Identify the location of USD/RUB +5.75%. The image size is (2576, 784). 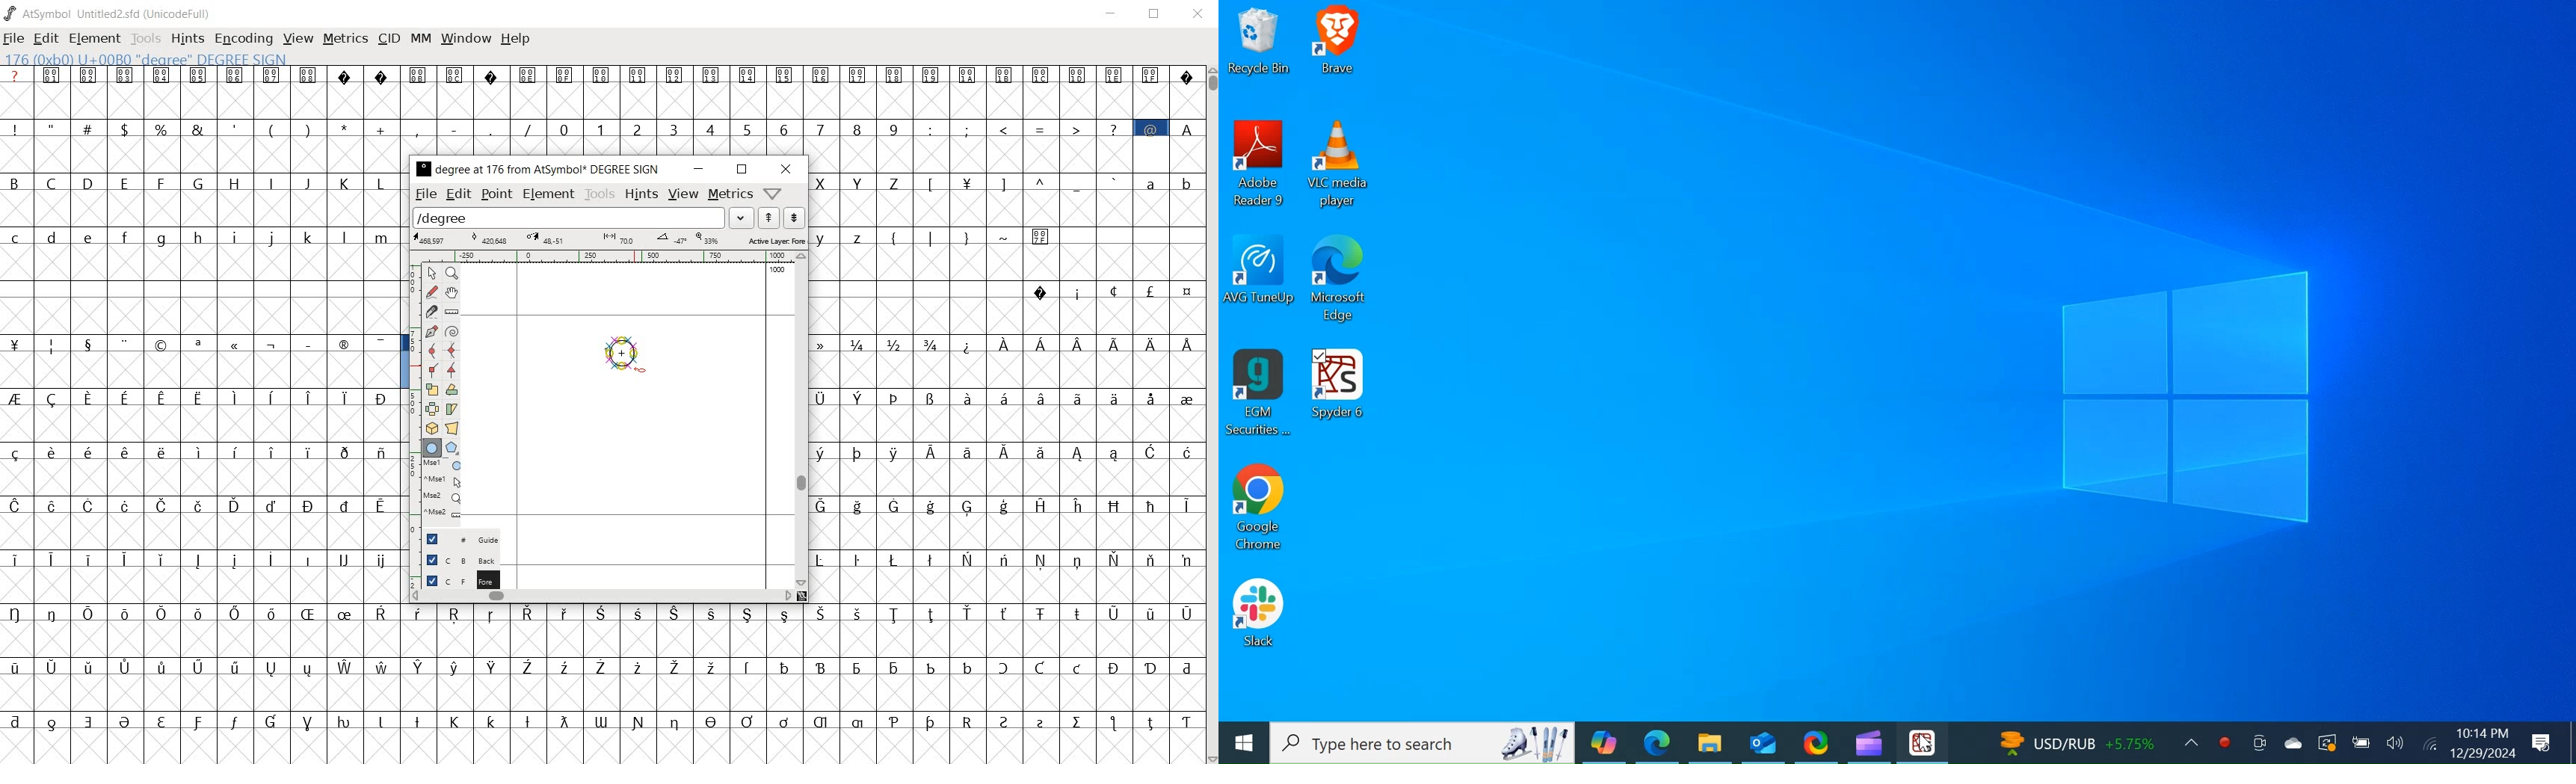
(2096, 743).